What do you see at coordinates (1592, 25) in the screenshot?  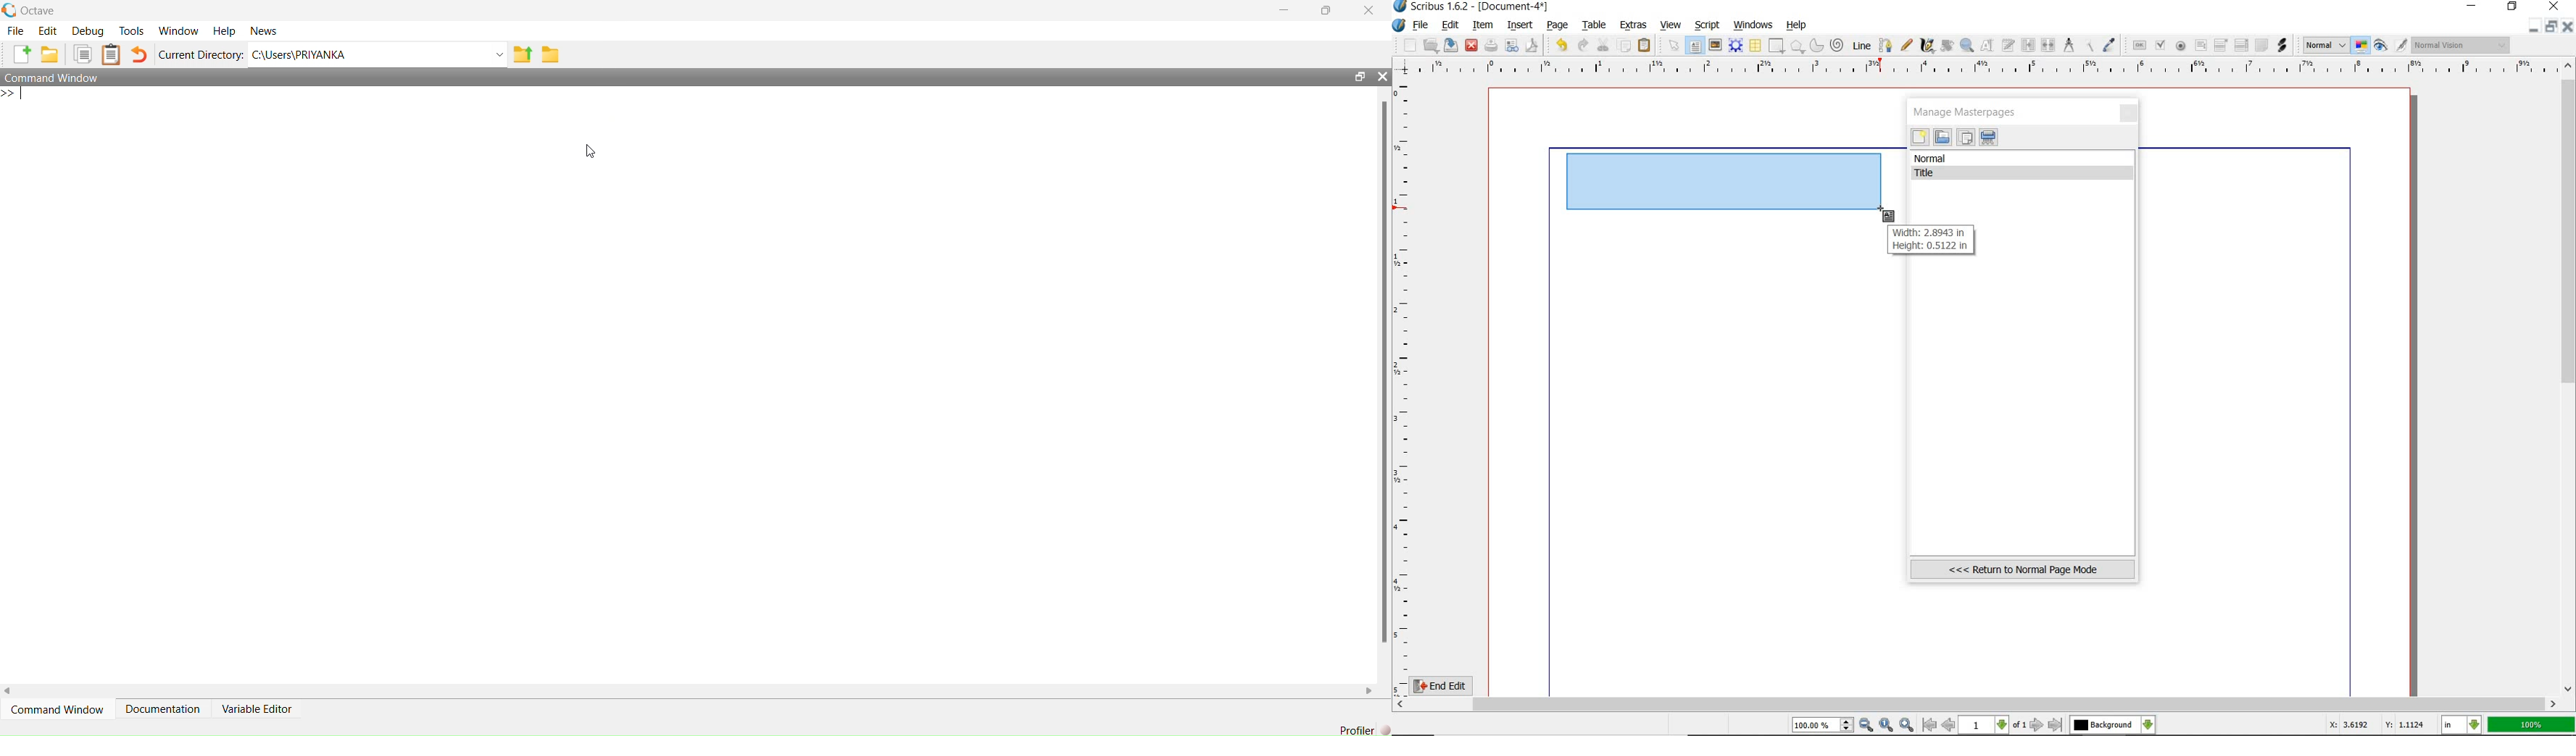 I see `table` at bounding box center [1592, 25].